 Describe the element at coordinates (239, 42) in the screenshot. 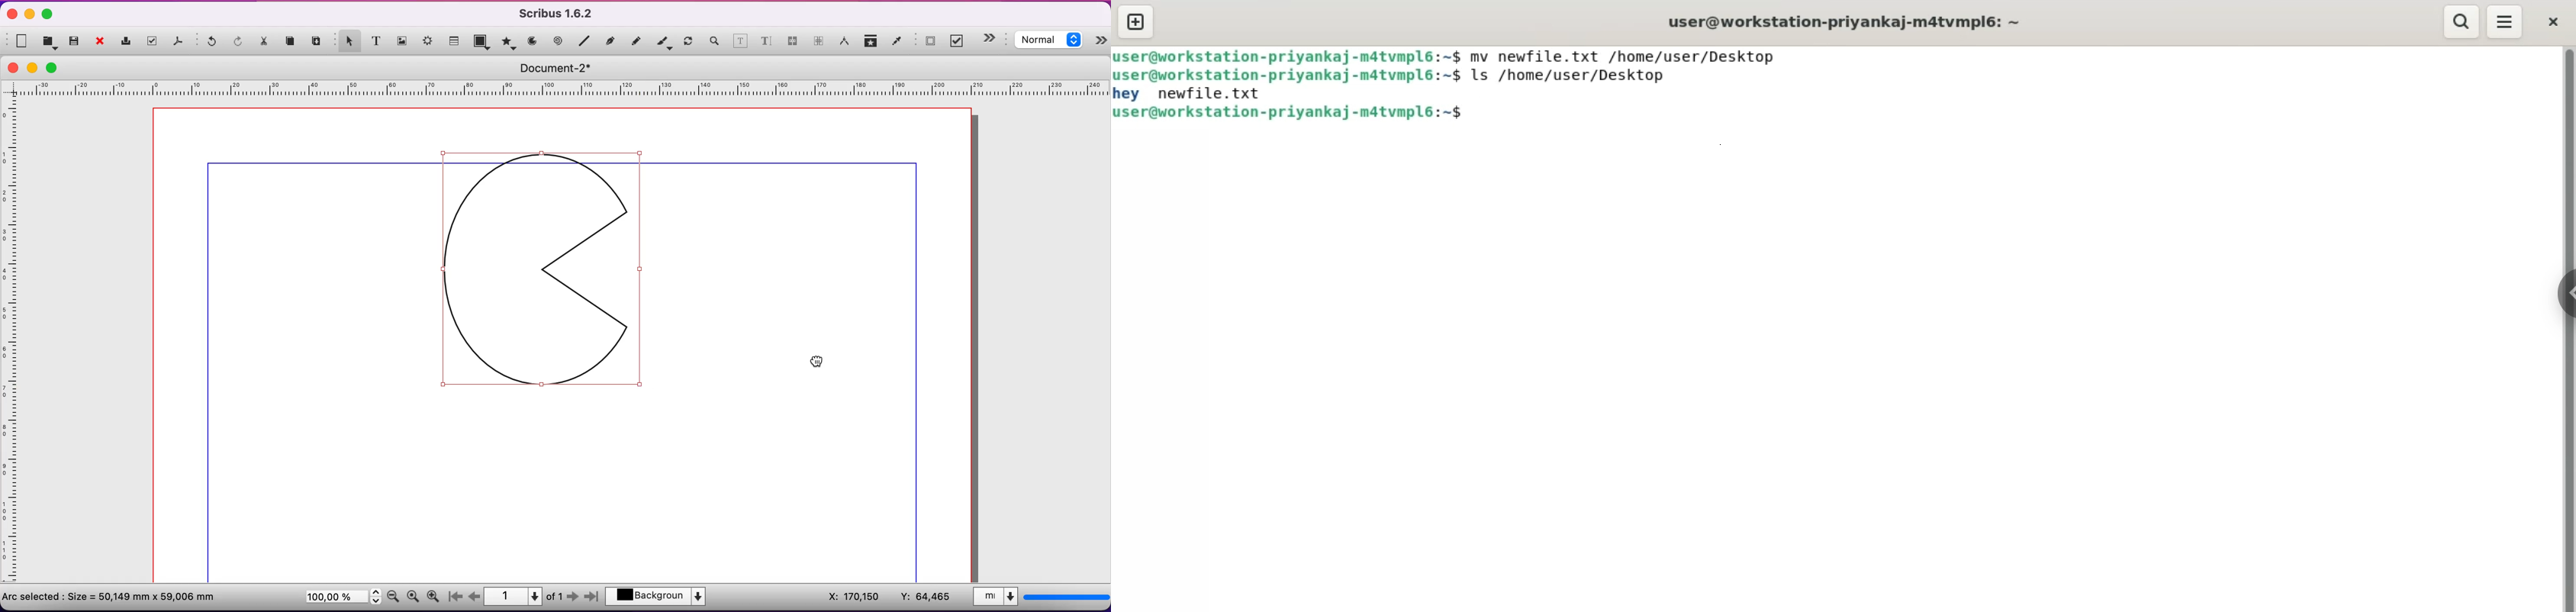

I see `redo` at that location.